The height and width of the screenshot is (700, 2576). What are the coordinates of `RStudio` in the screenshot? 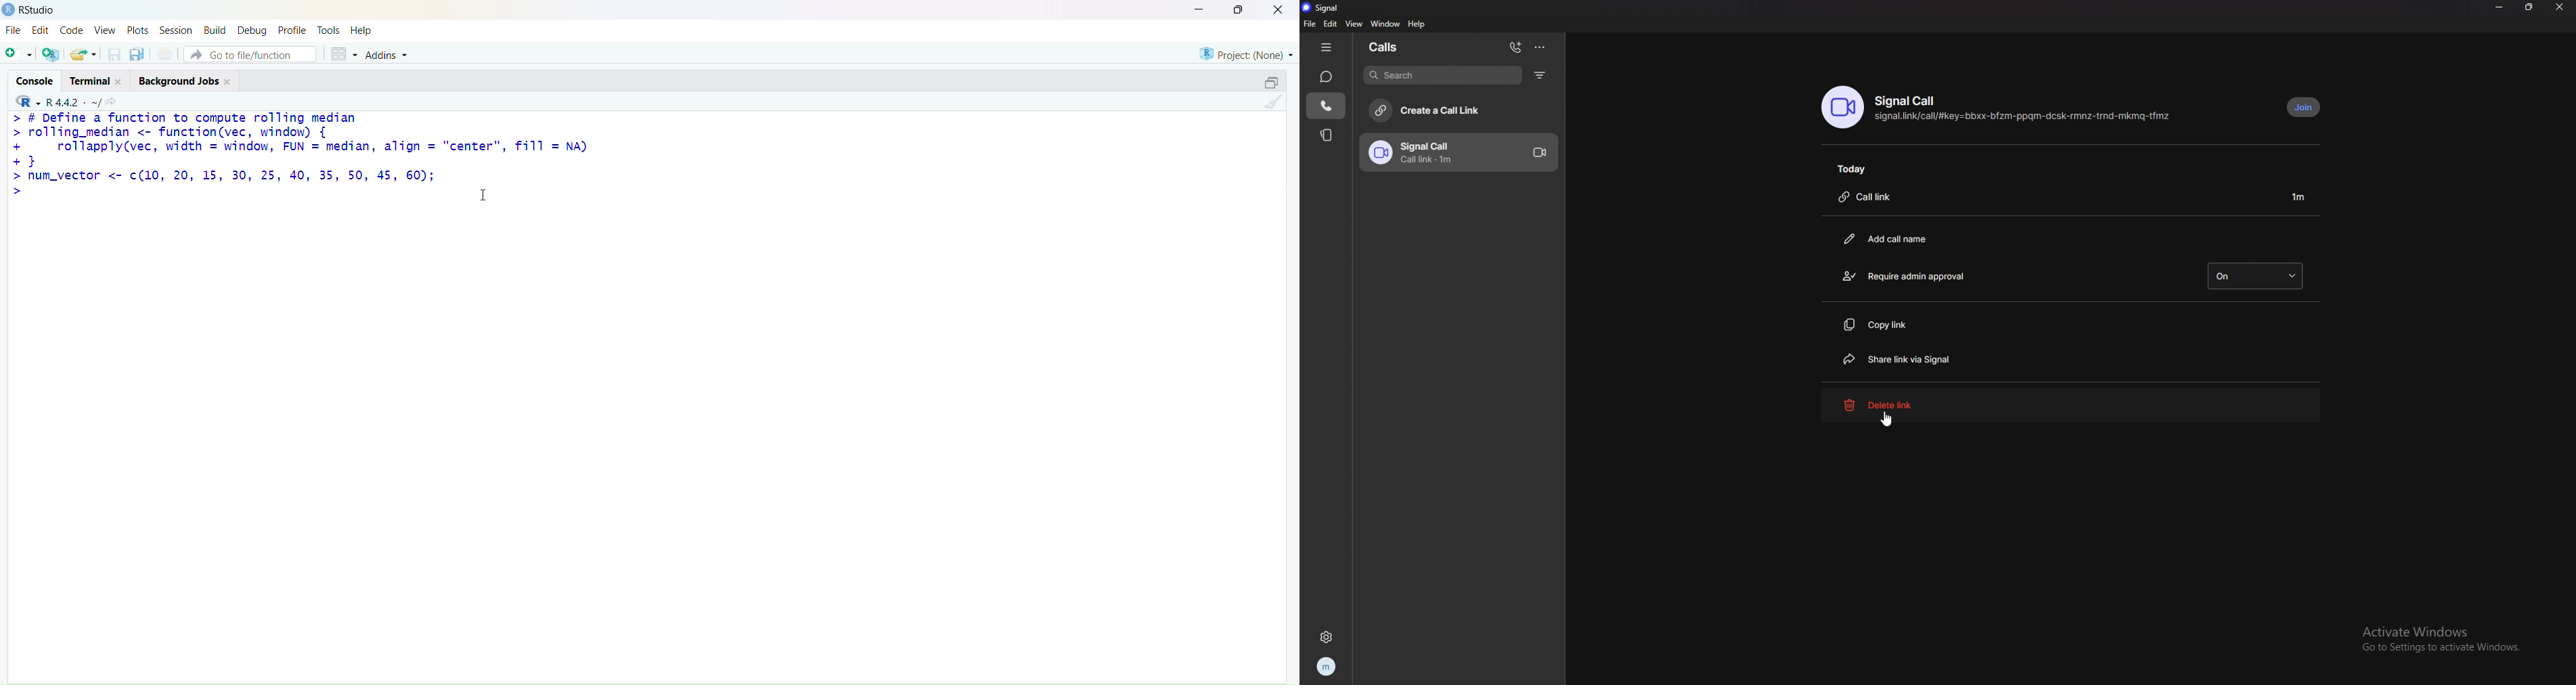 It's located at (39, 10).